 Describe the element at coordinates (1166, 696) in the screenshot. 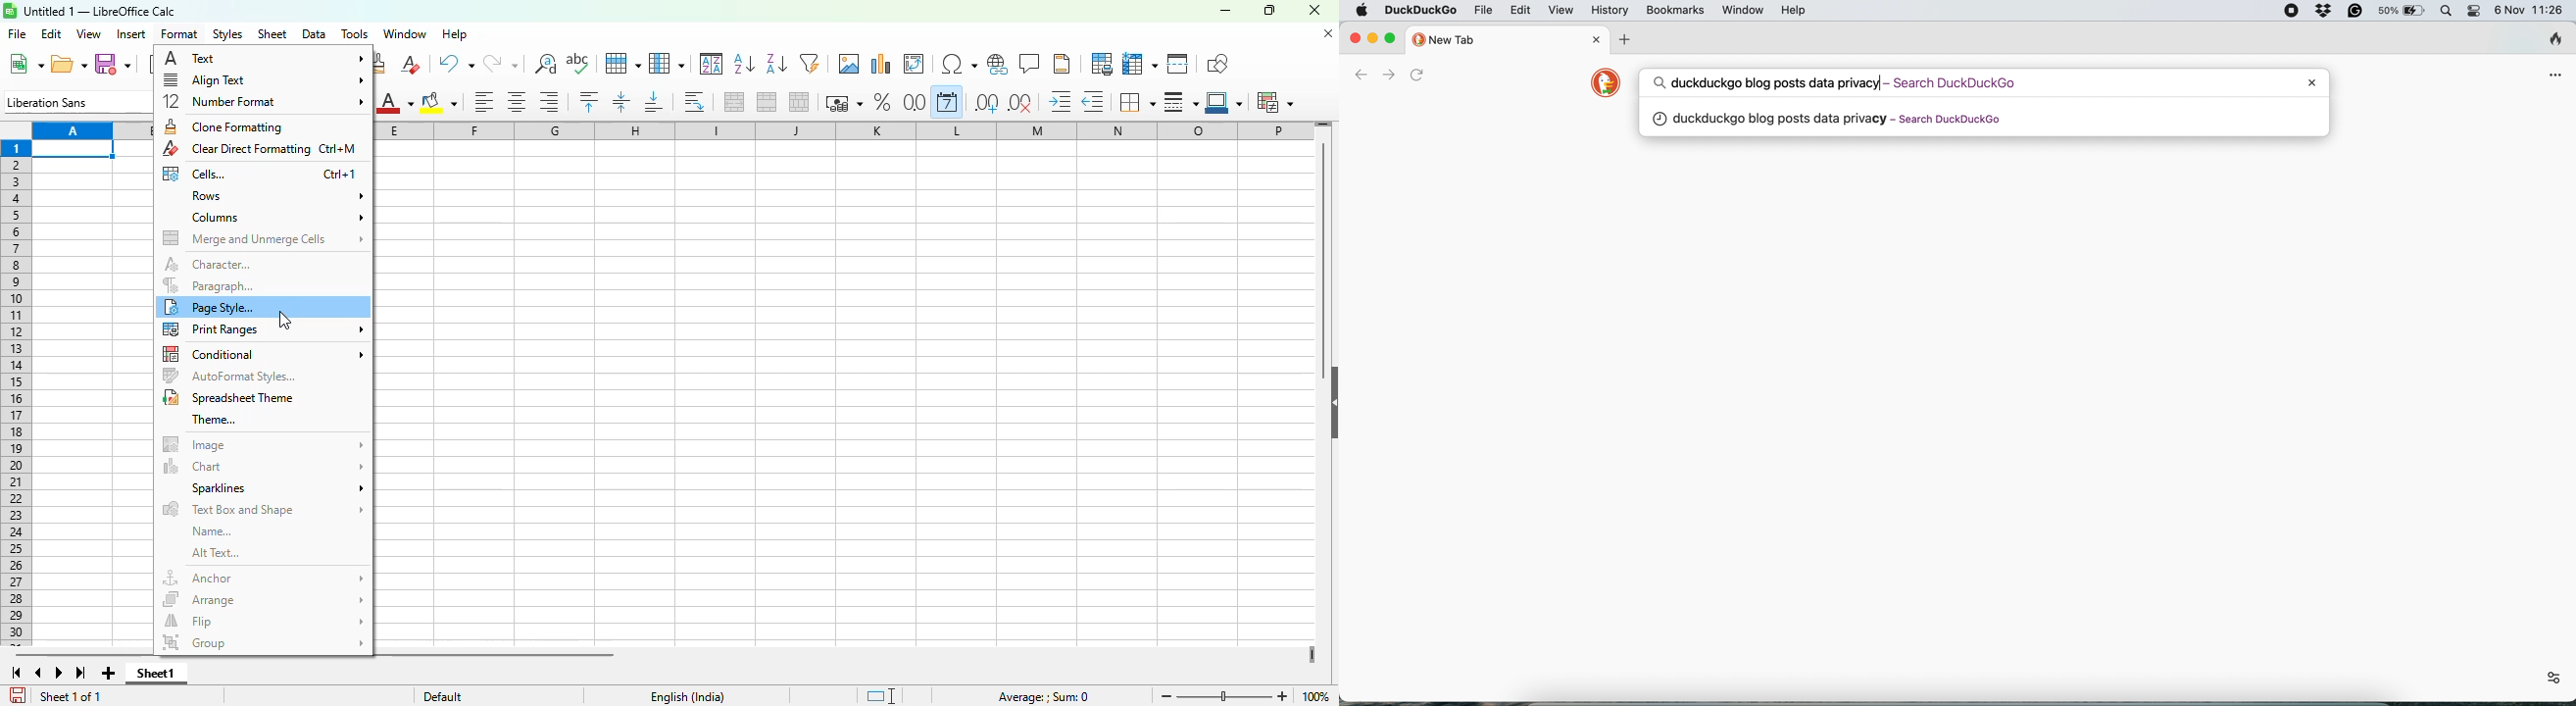

I see `zoom out` at that location.